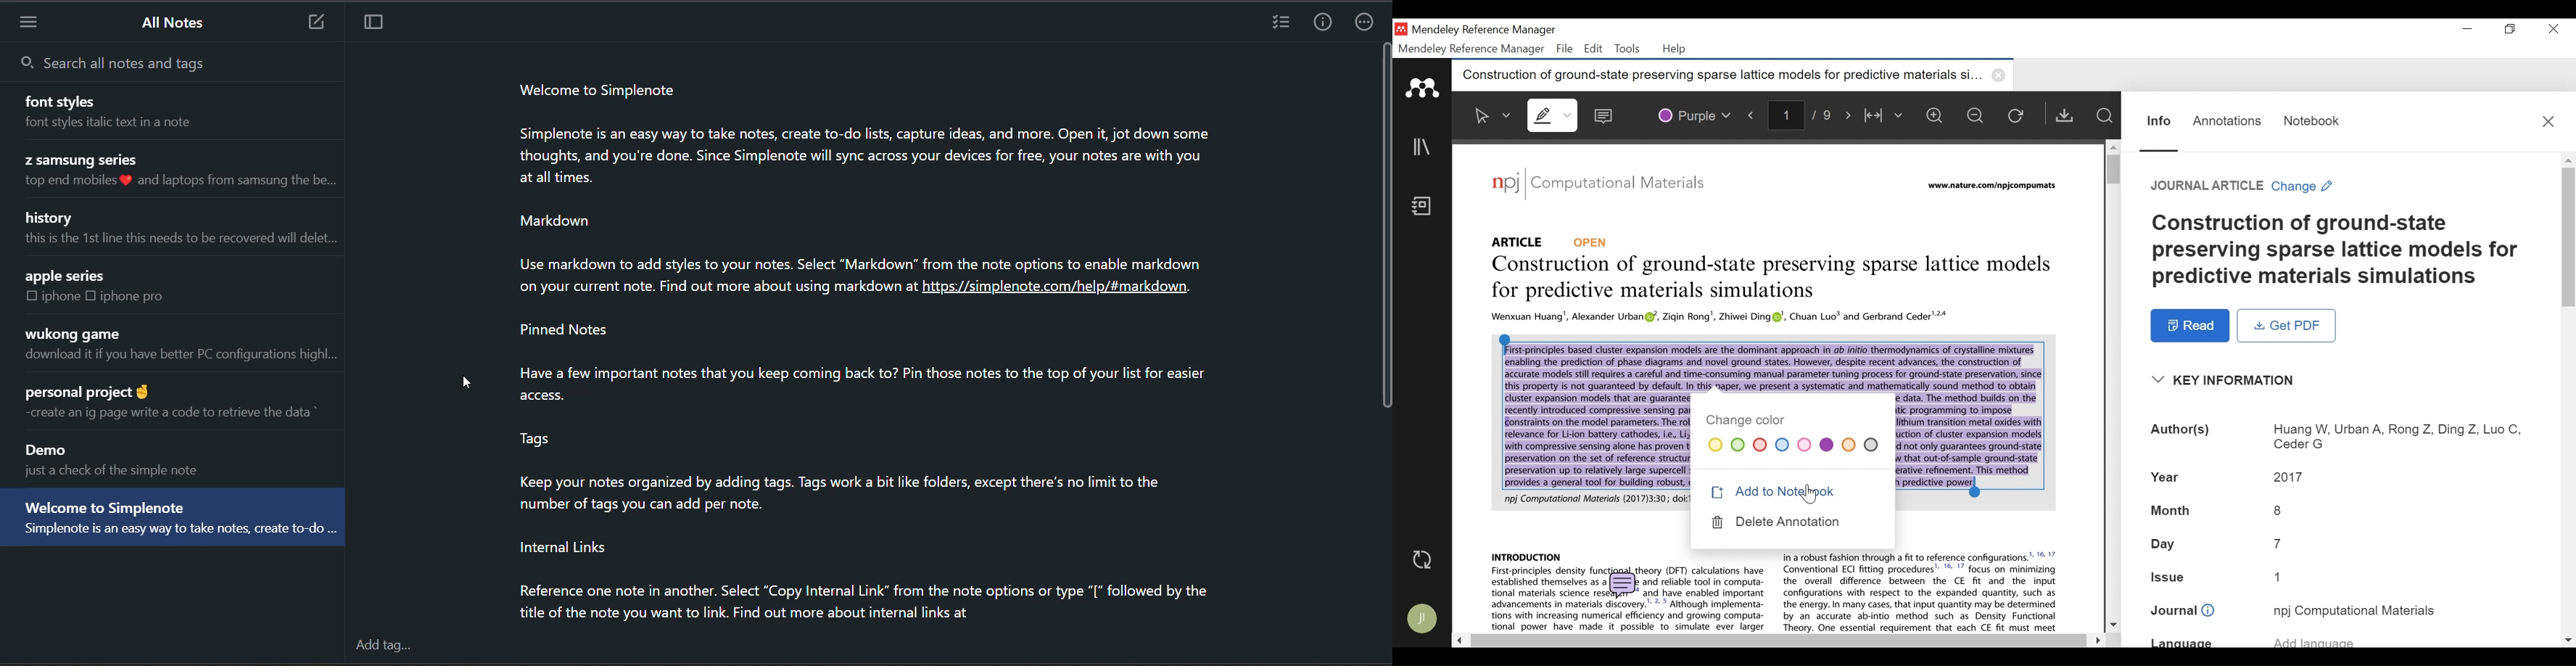 The image size is (2576, 672). What do you see at coordinates (2191, 326) in the screenshot?
I see `Read` at bounding box center [2191, 326].